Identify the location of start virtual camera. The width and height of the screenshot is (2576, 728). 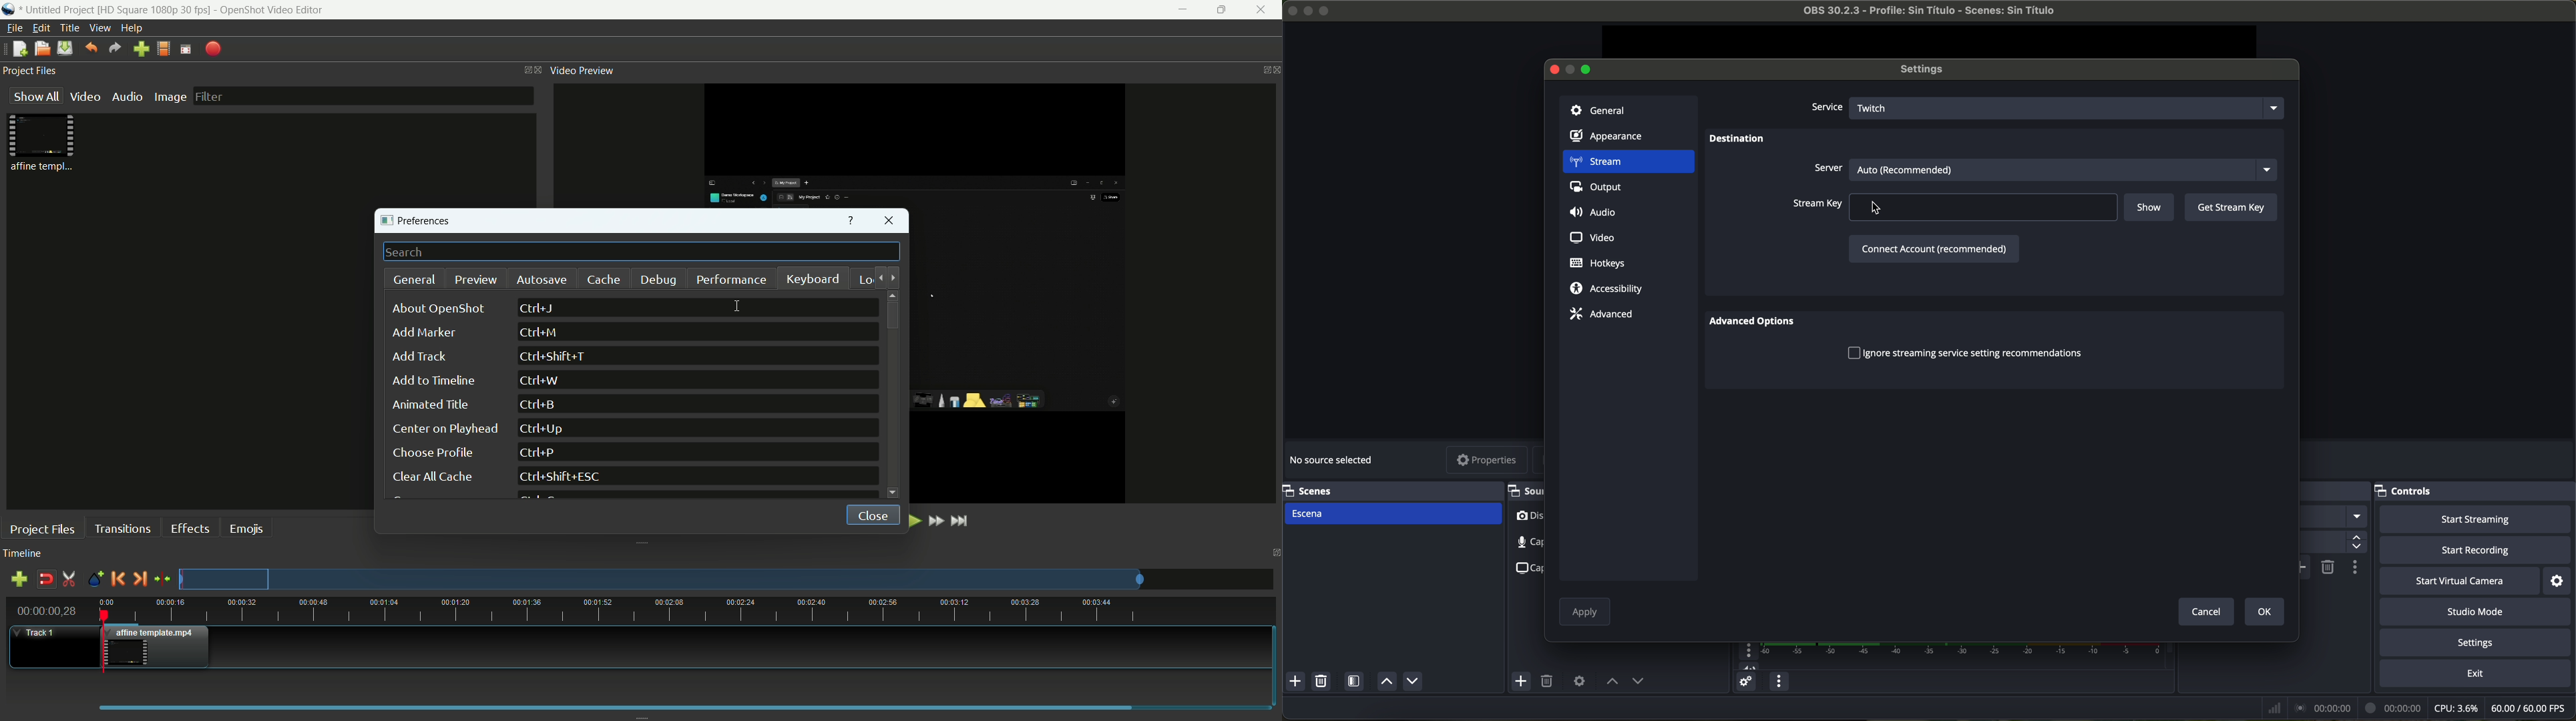
(2460, 582).